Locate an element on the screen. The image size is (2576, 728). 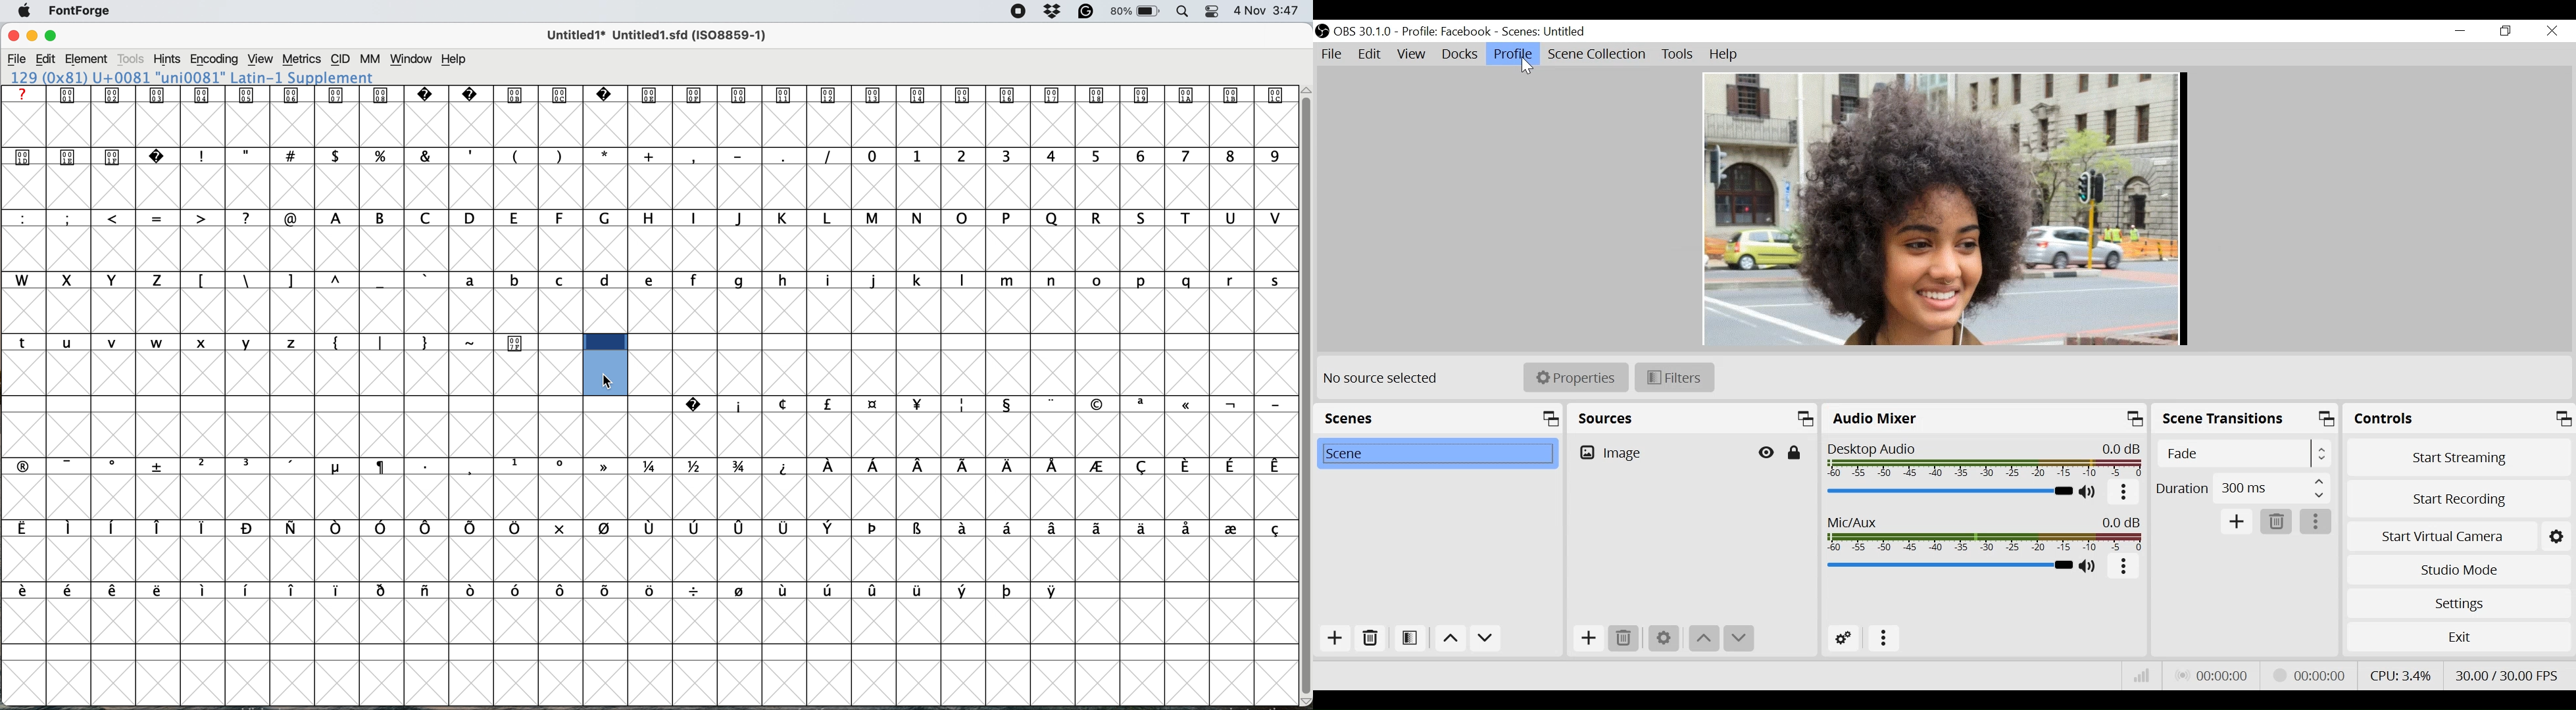
Scenes Name is located at coordinates (1552, 32).